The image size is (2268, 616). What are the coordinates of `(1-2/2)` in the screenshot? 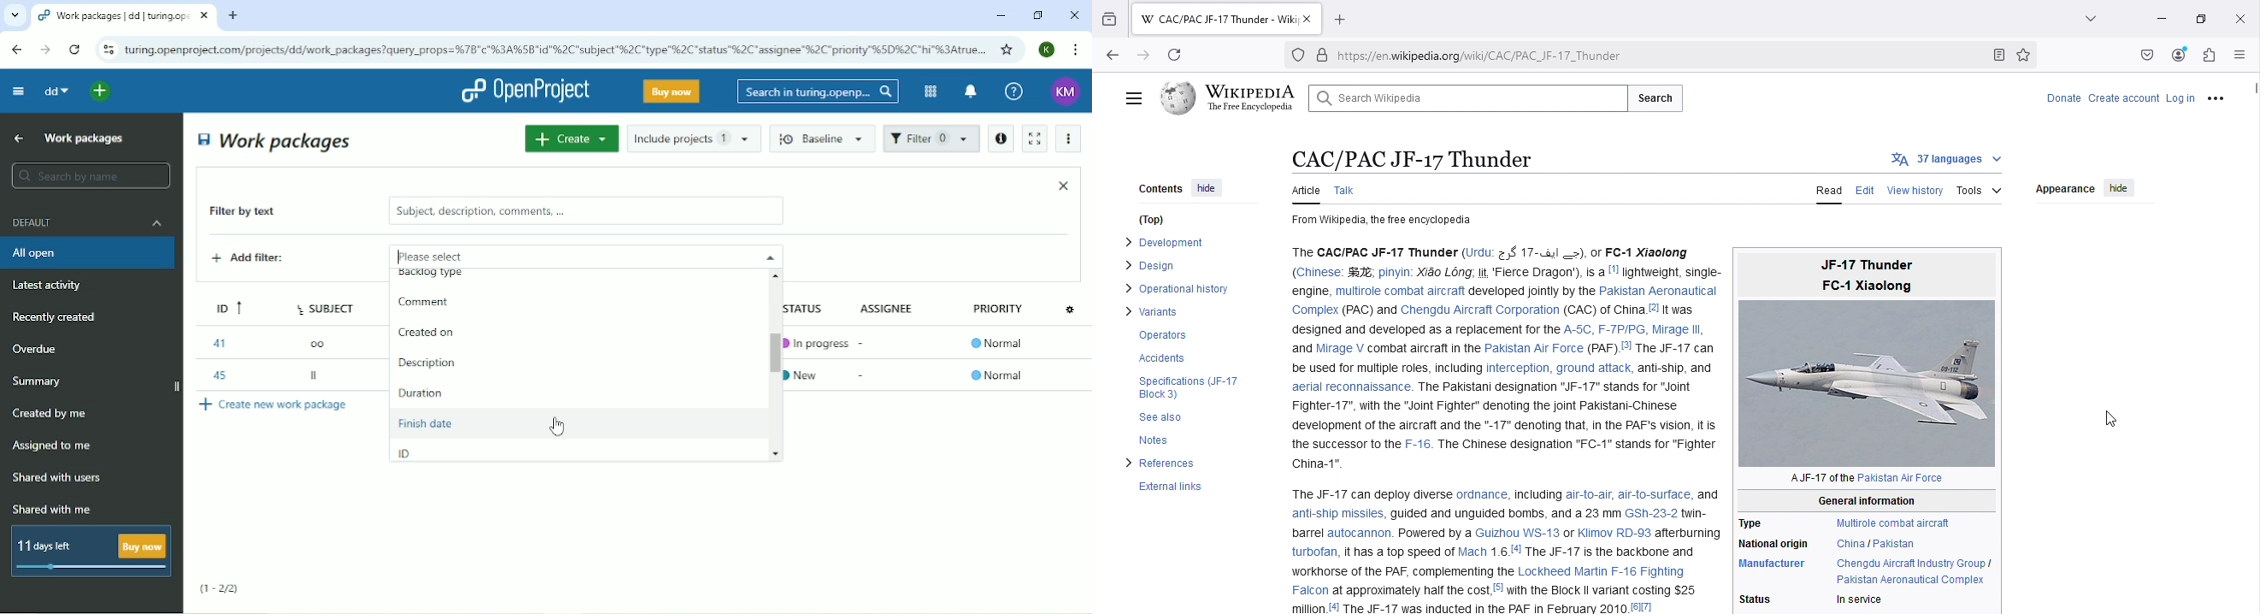 It's located at (220, 589).